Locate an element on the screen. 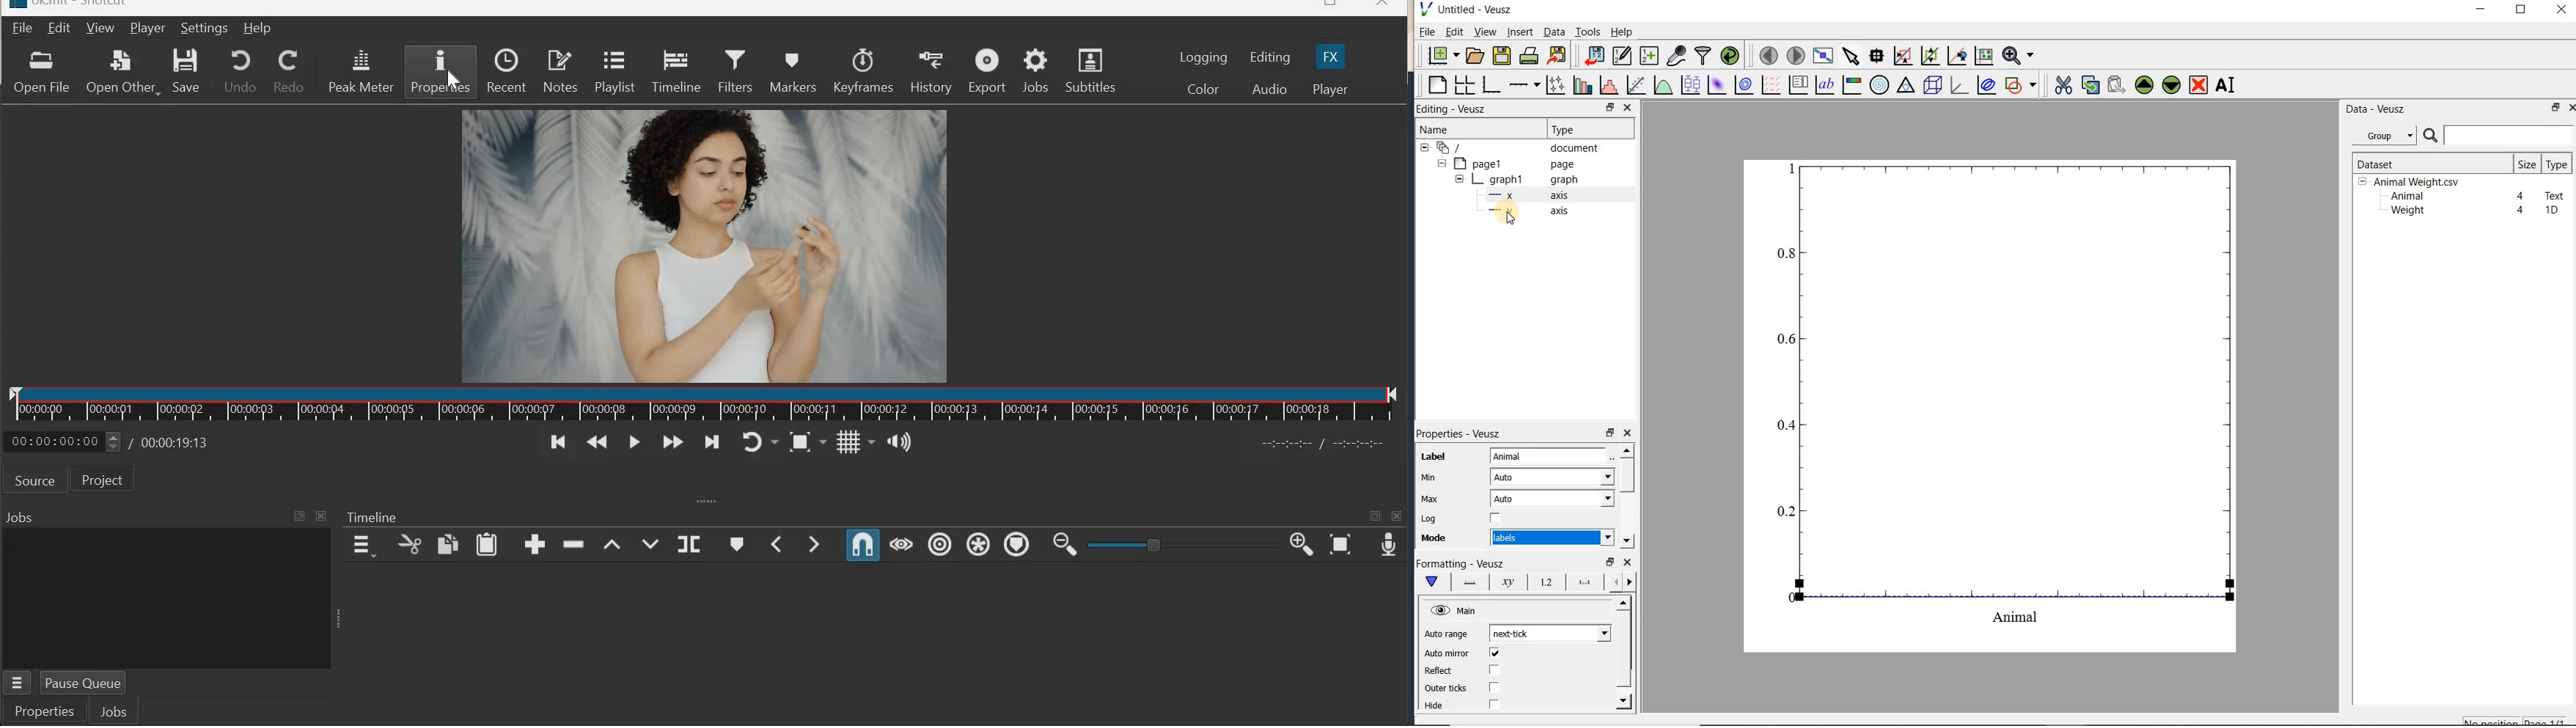  copy the selected widget is located at coordinates (2089, 85).